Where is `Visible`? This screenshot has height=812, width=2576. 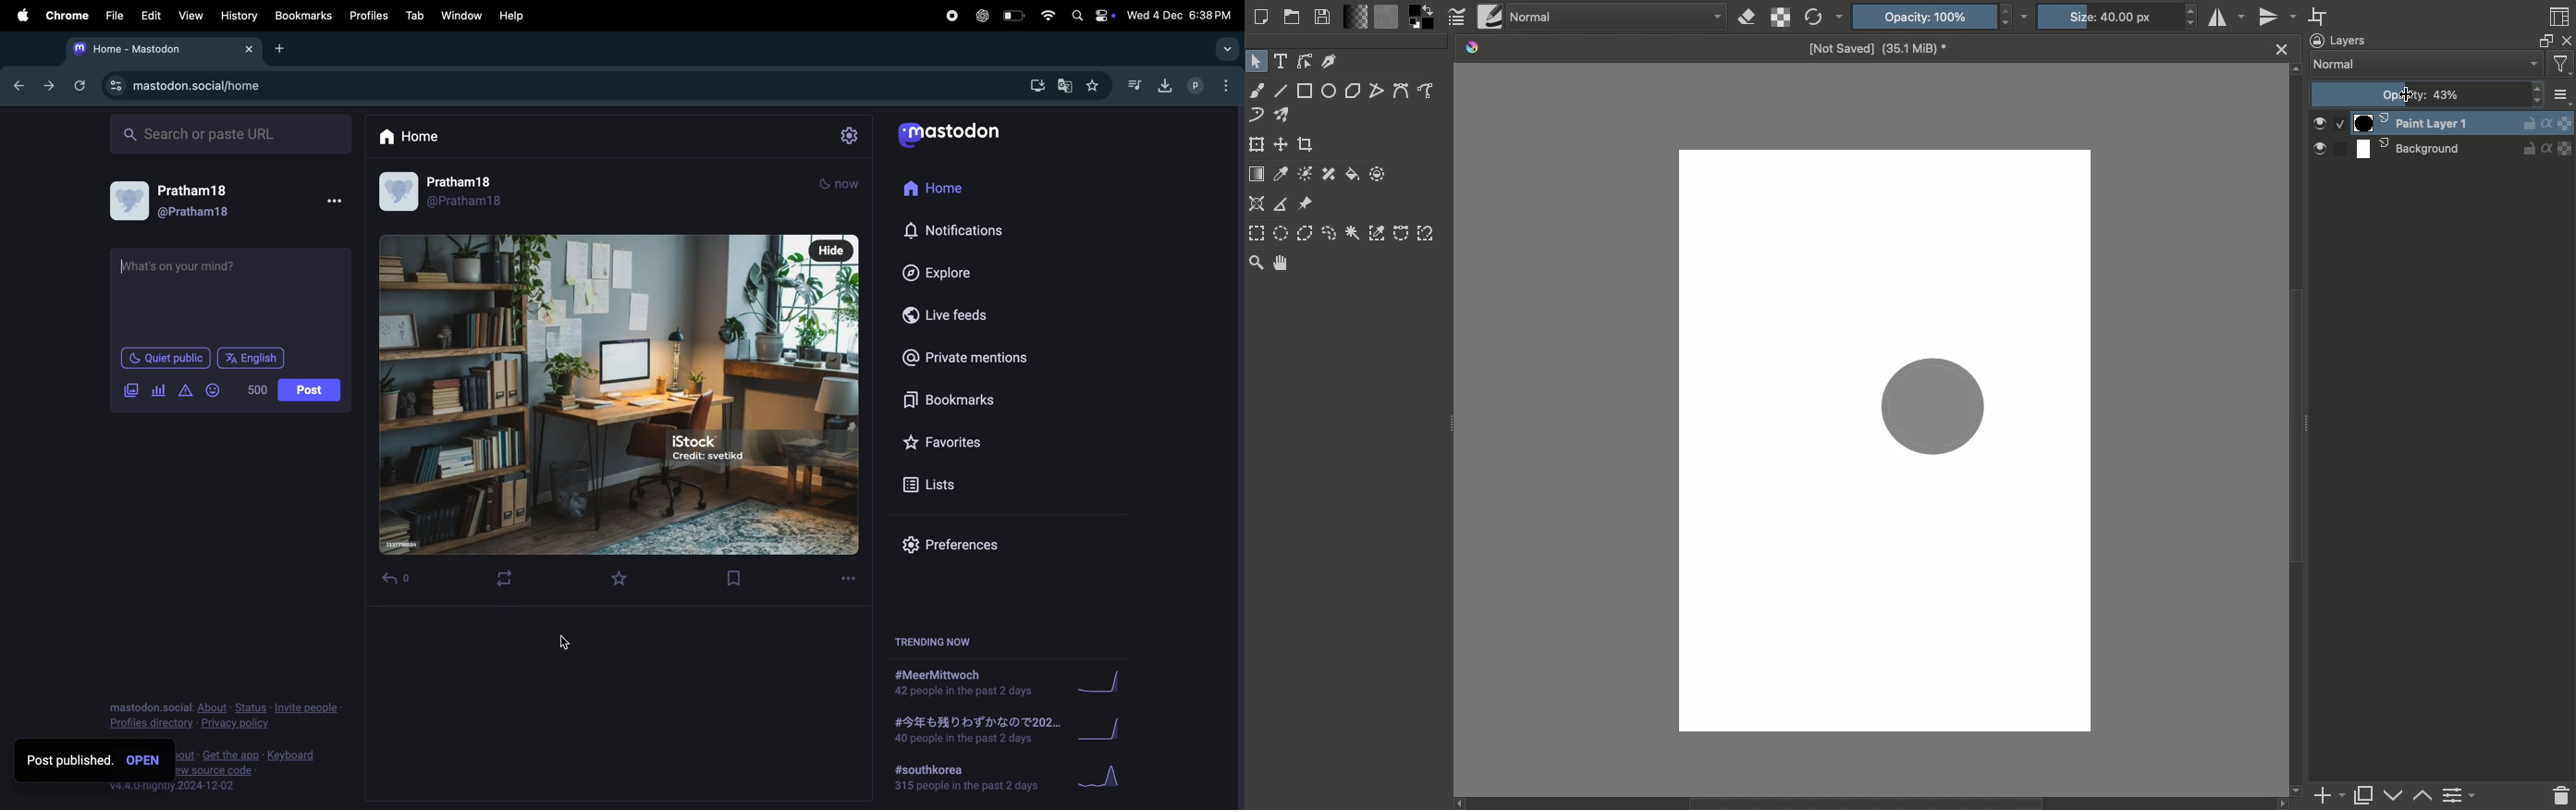
Visible is located at coordinates (2319, 123).